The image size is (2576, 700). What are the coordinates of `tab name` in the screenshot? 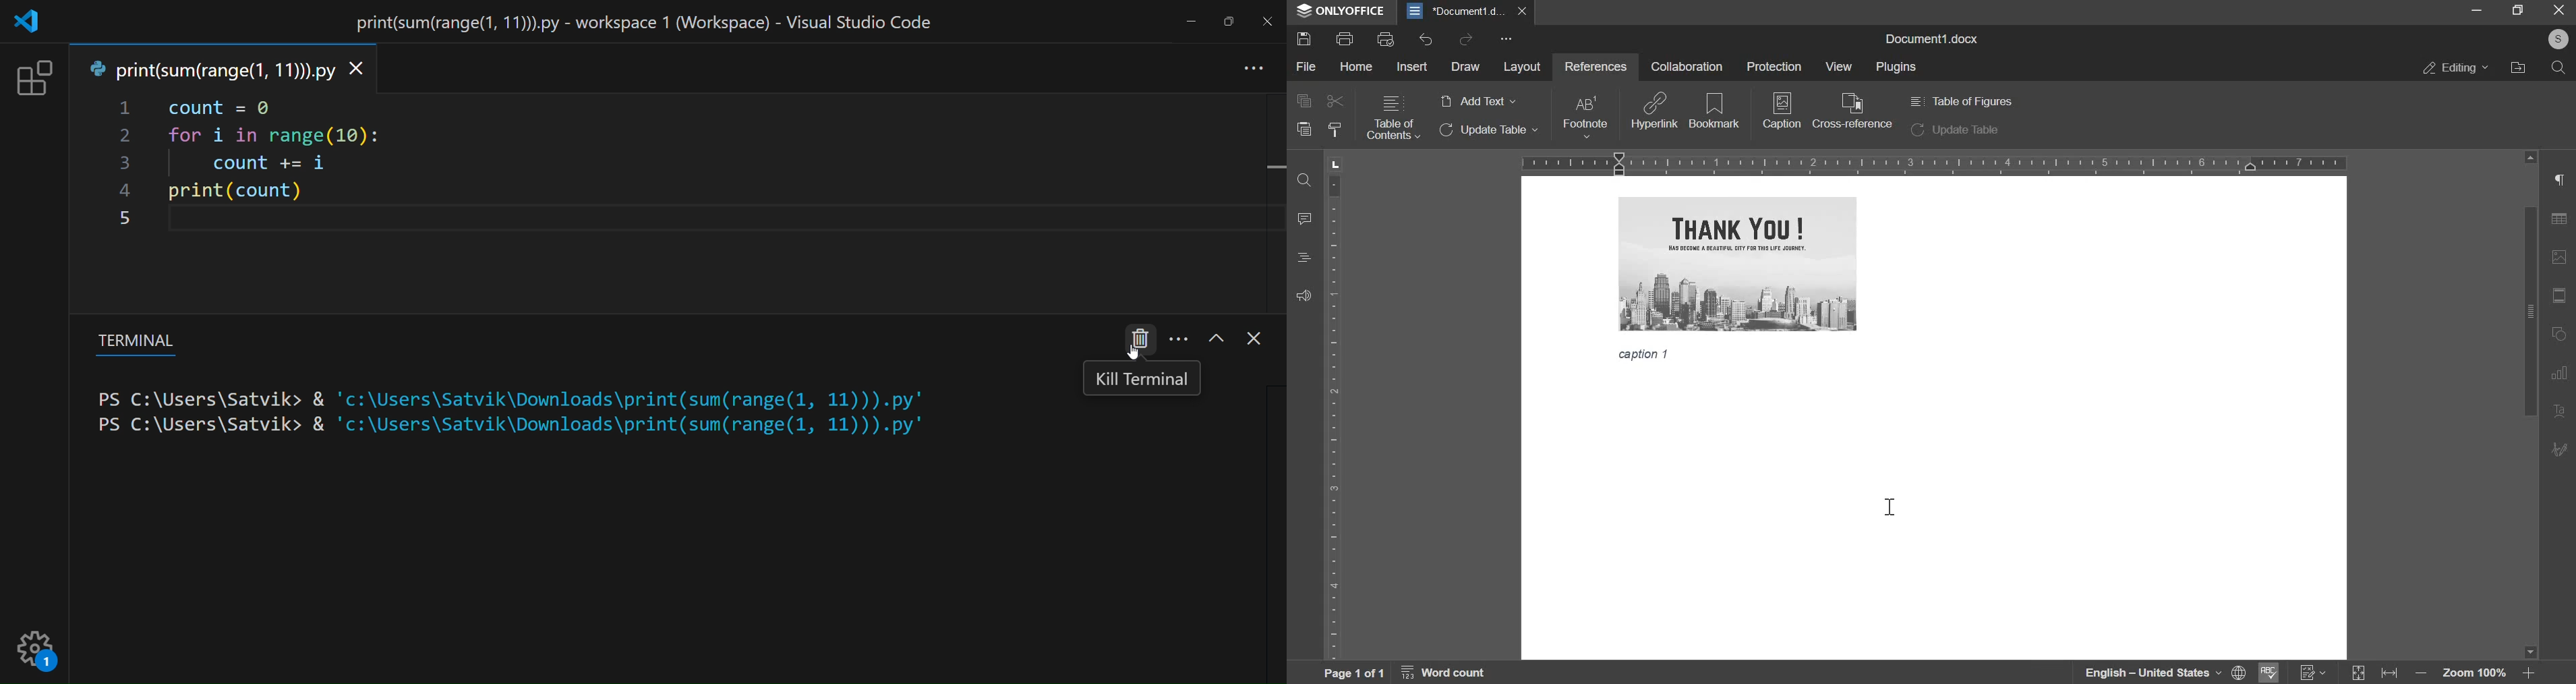 It's located at (209, 69).